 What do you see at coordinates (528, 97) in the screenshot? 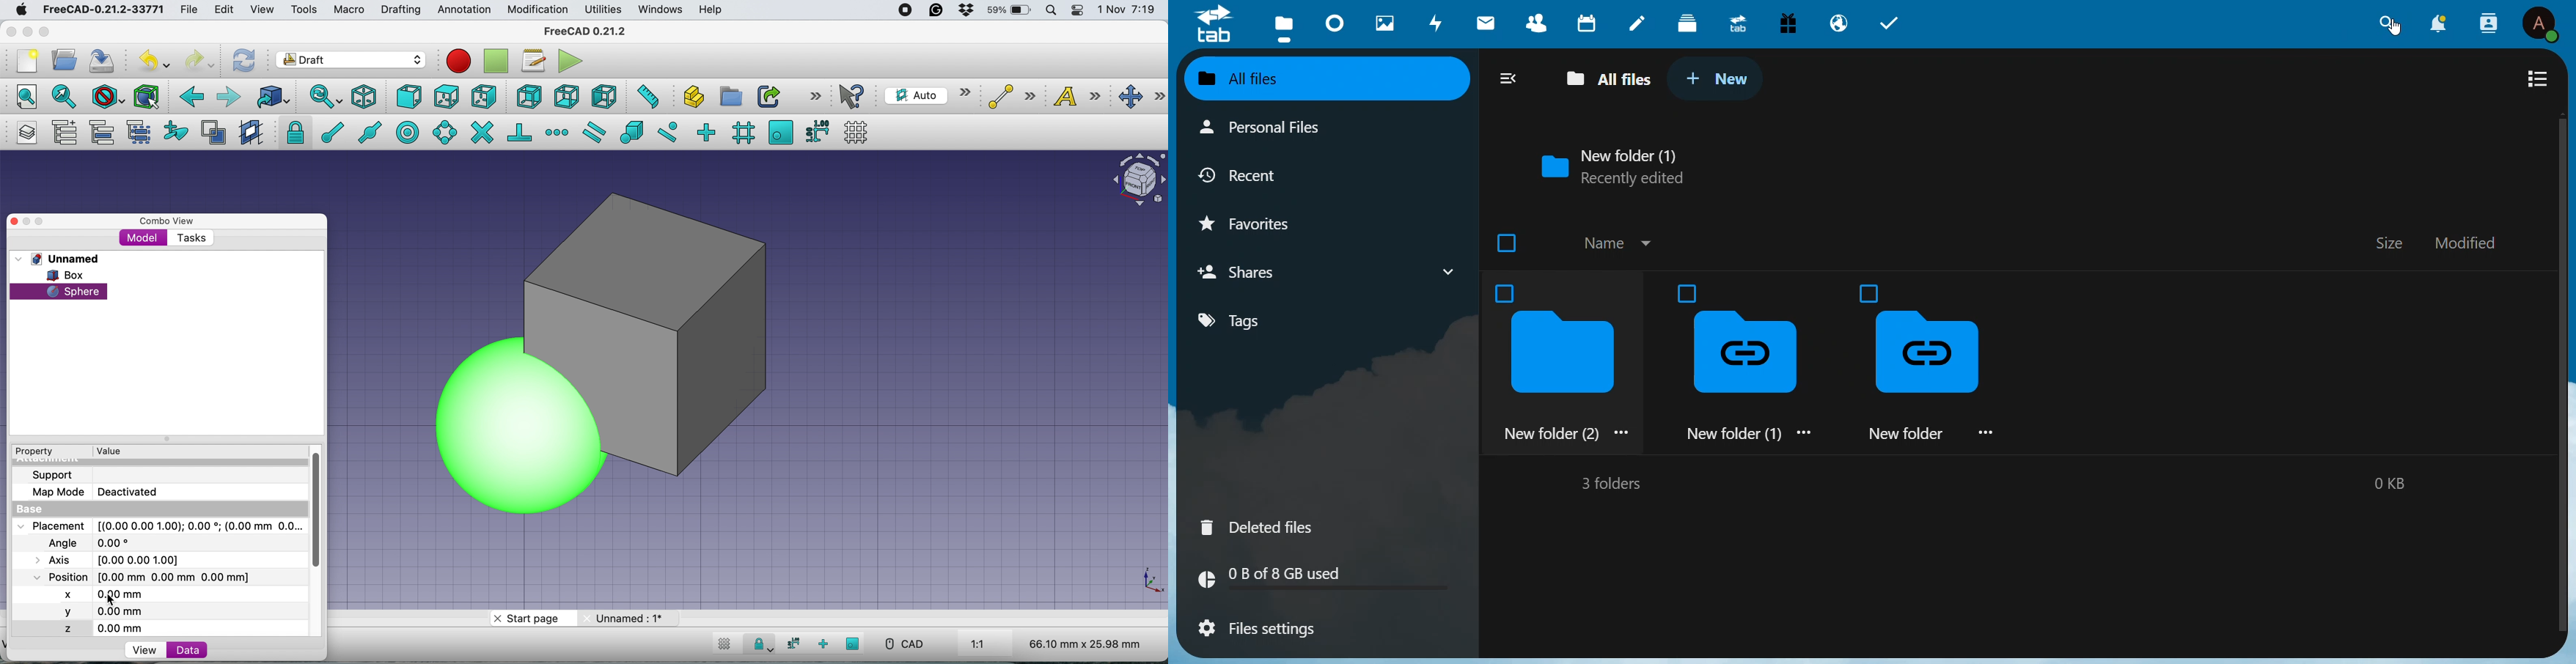
I see `rear` at bounding box center [528, 97].